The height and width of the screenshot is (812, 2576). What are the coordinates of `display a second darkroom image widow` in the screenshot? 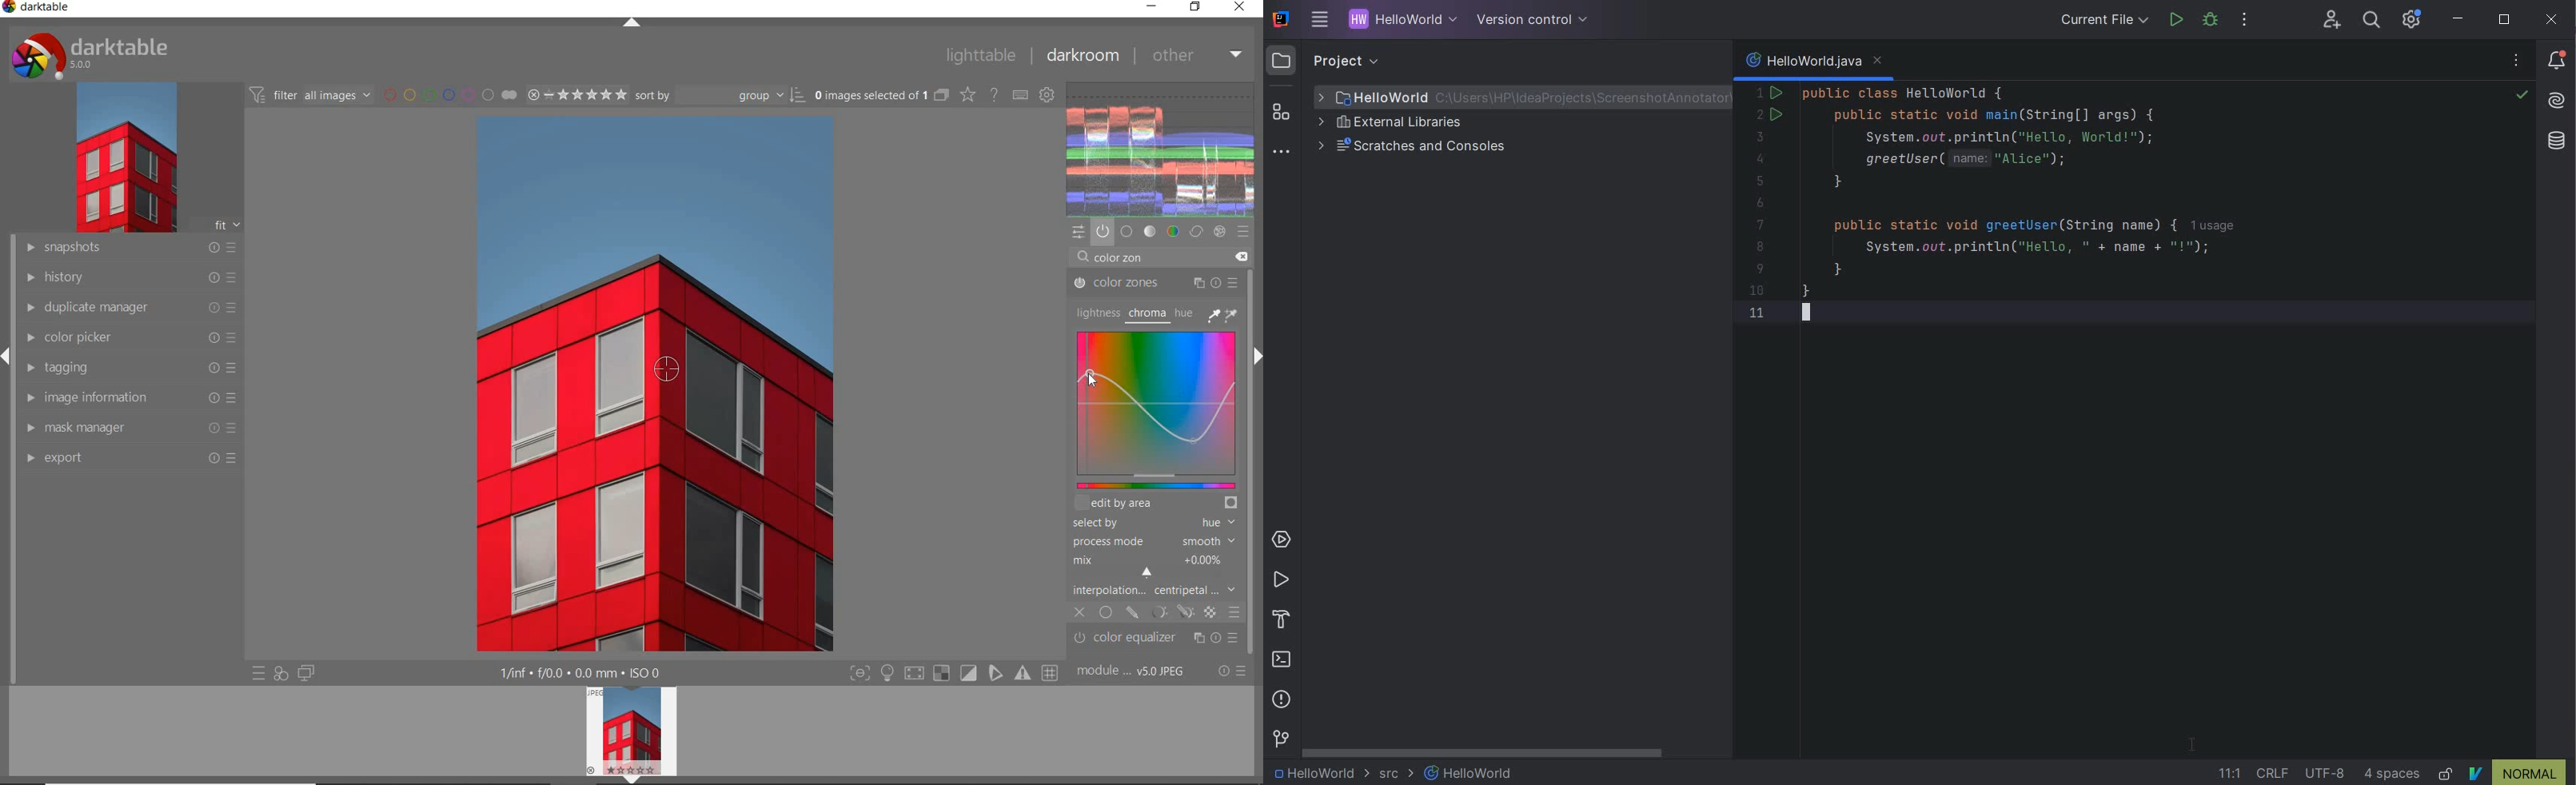 It's located at (306, 671).